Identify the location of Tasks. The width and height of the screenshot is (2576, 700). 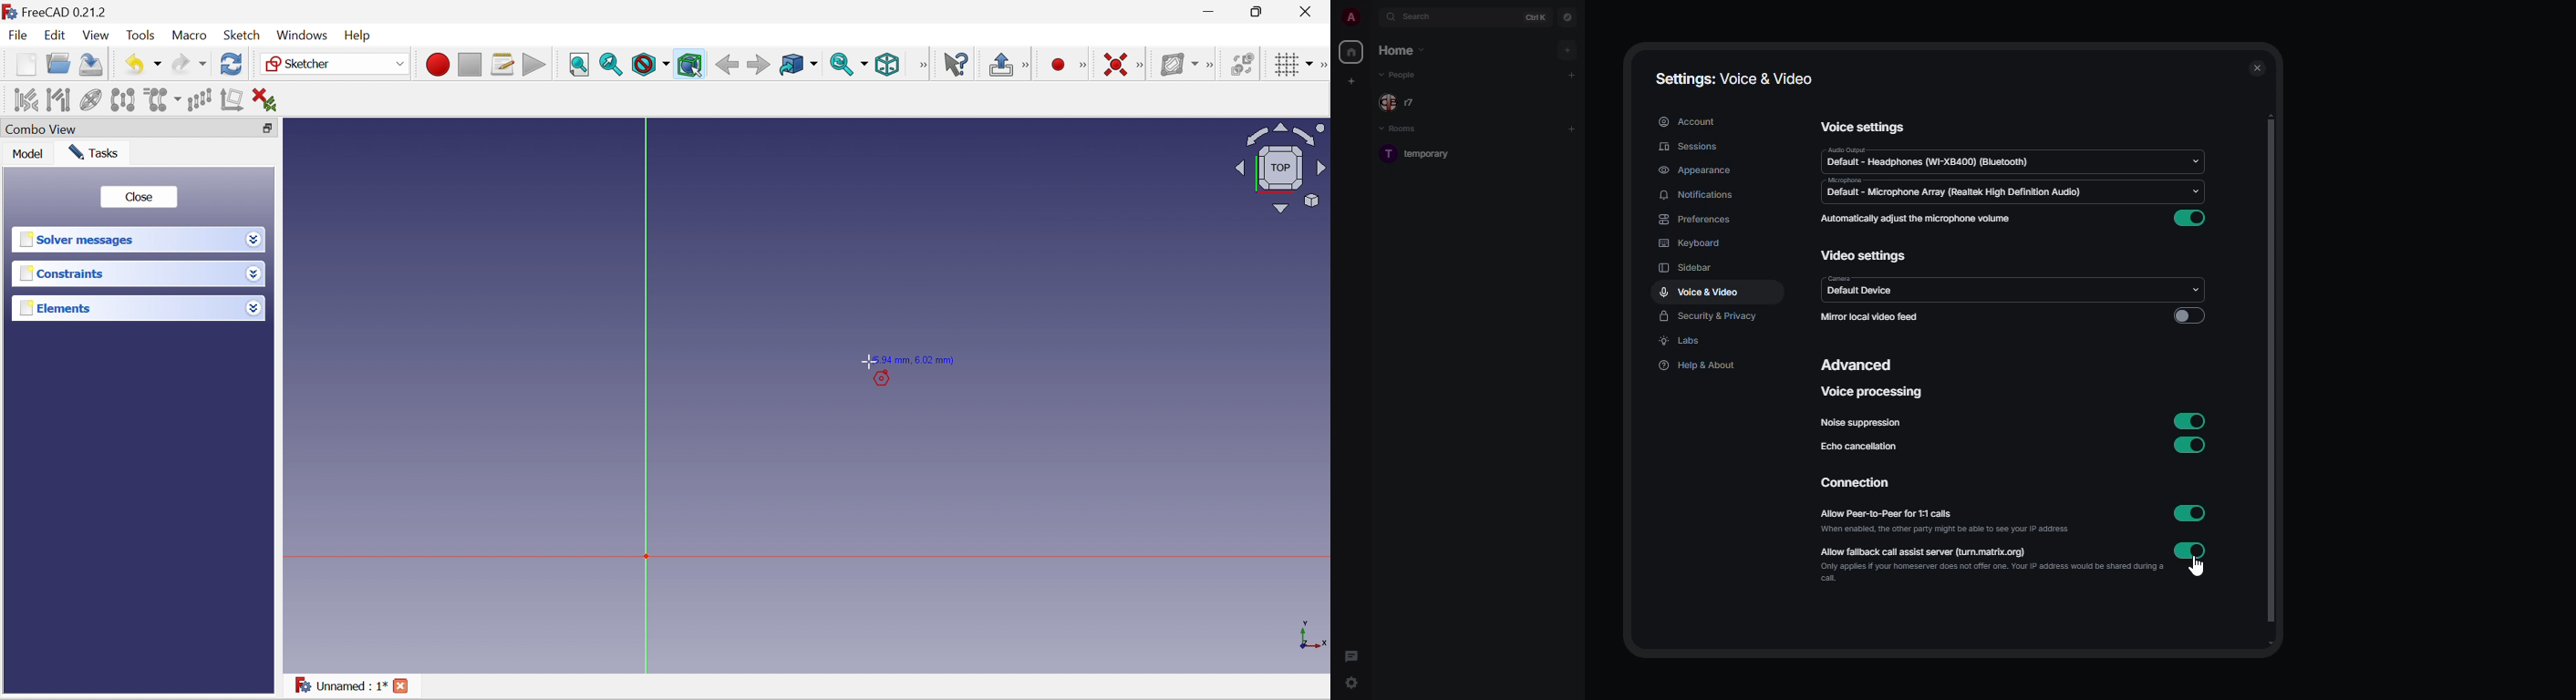
(94, 153).